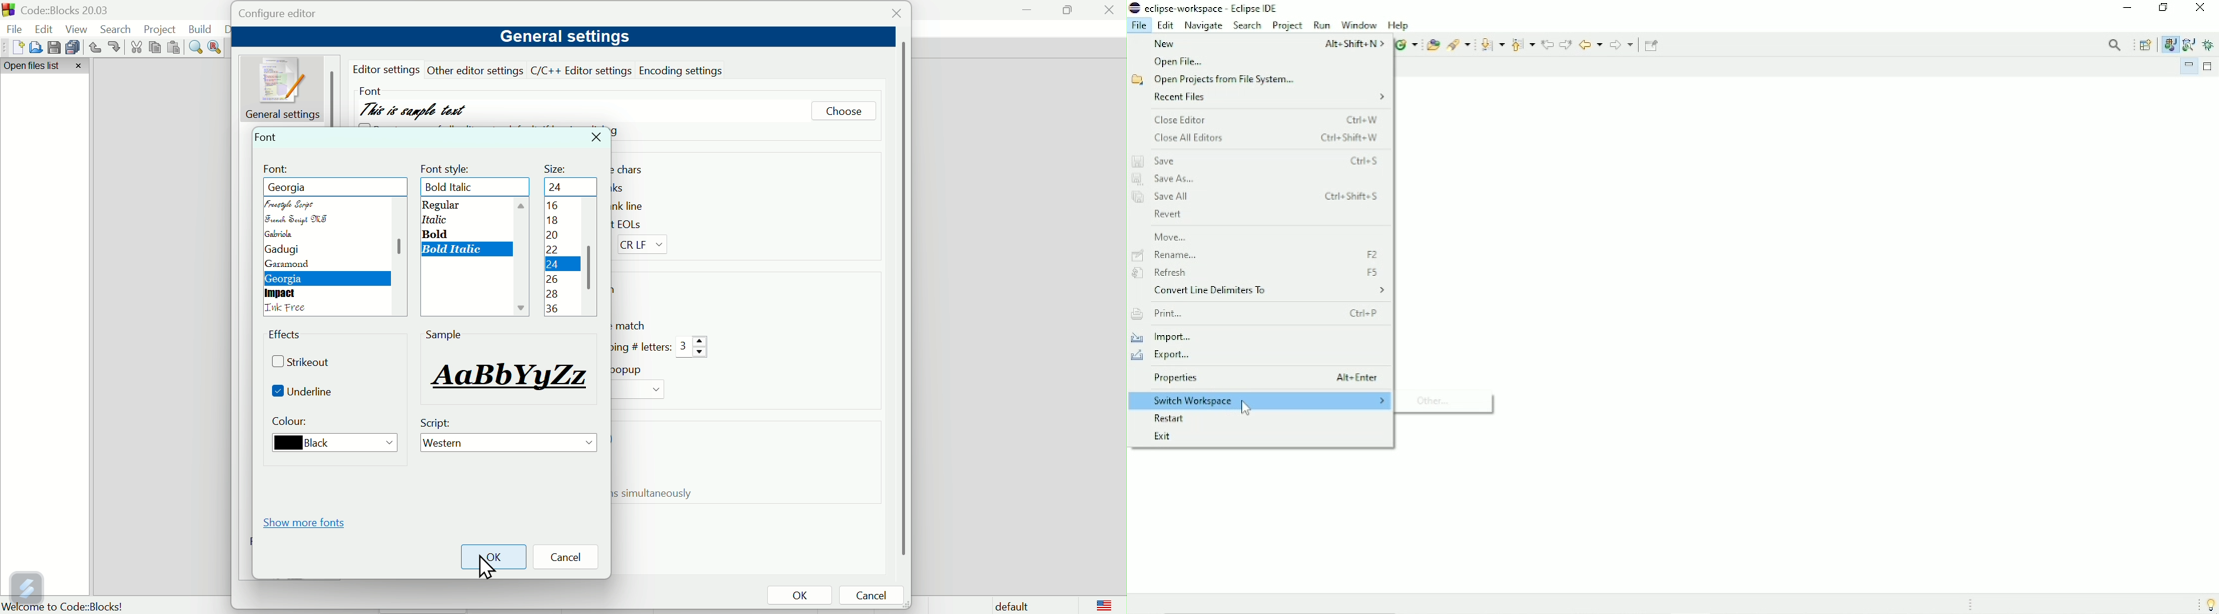 The height and width of the screenshot is (616, 2240). What do you see at coordinates (443, 205) in the screenshot?
I see `Regular` at bounding box center [443, 205].